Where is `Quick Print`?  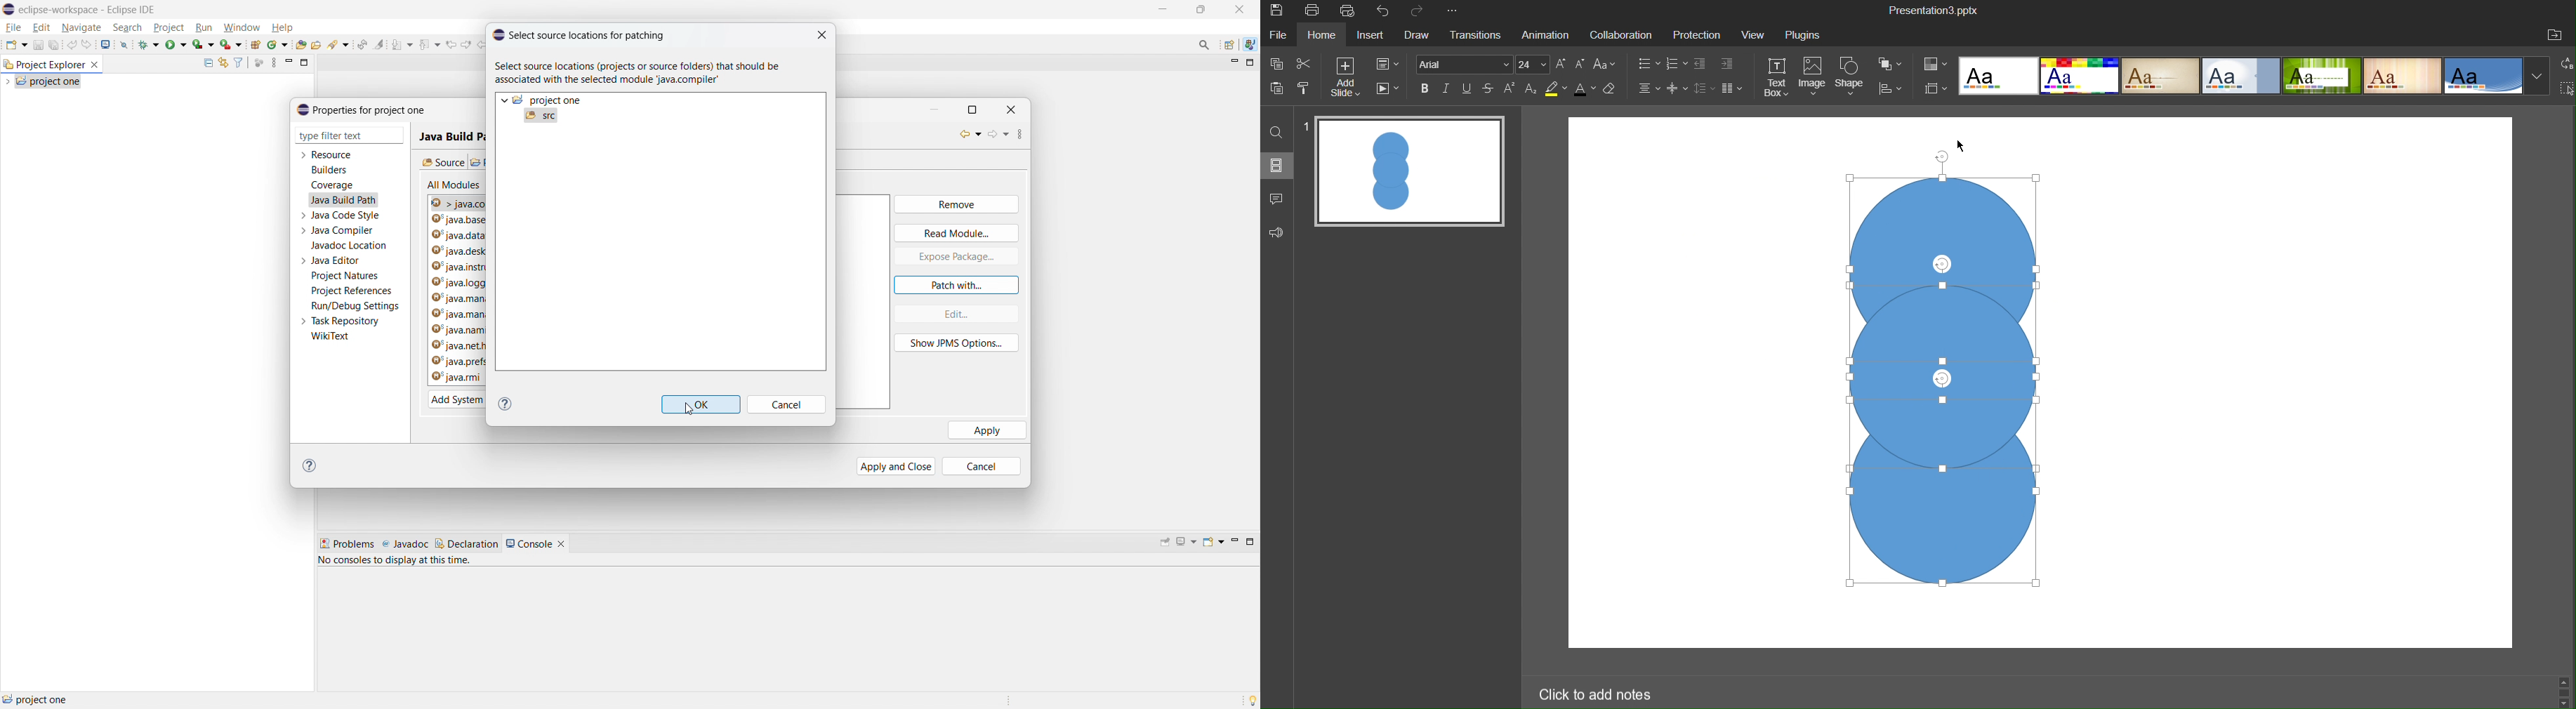 Quick Print is located at coordinates (1350, 11).